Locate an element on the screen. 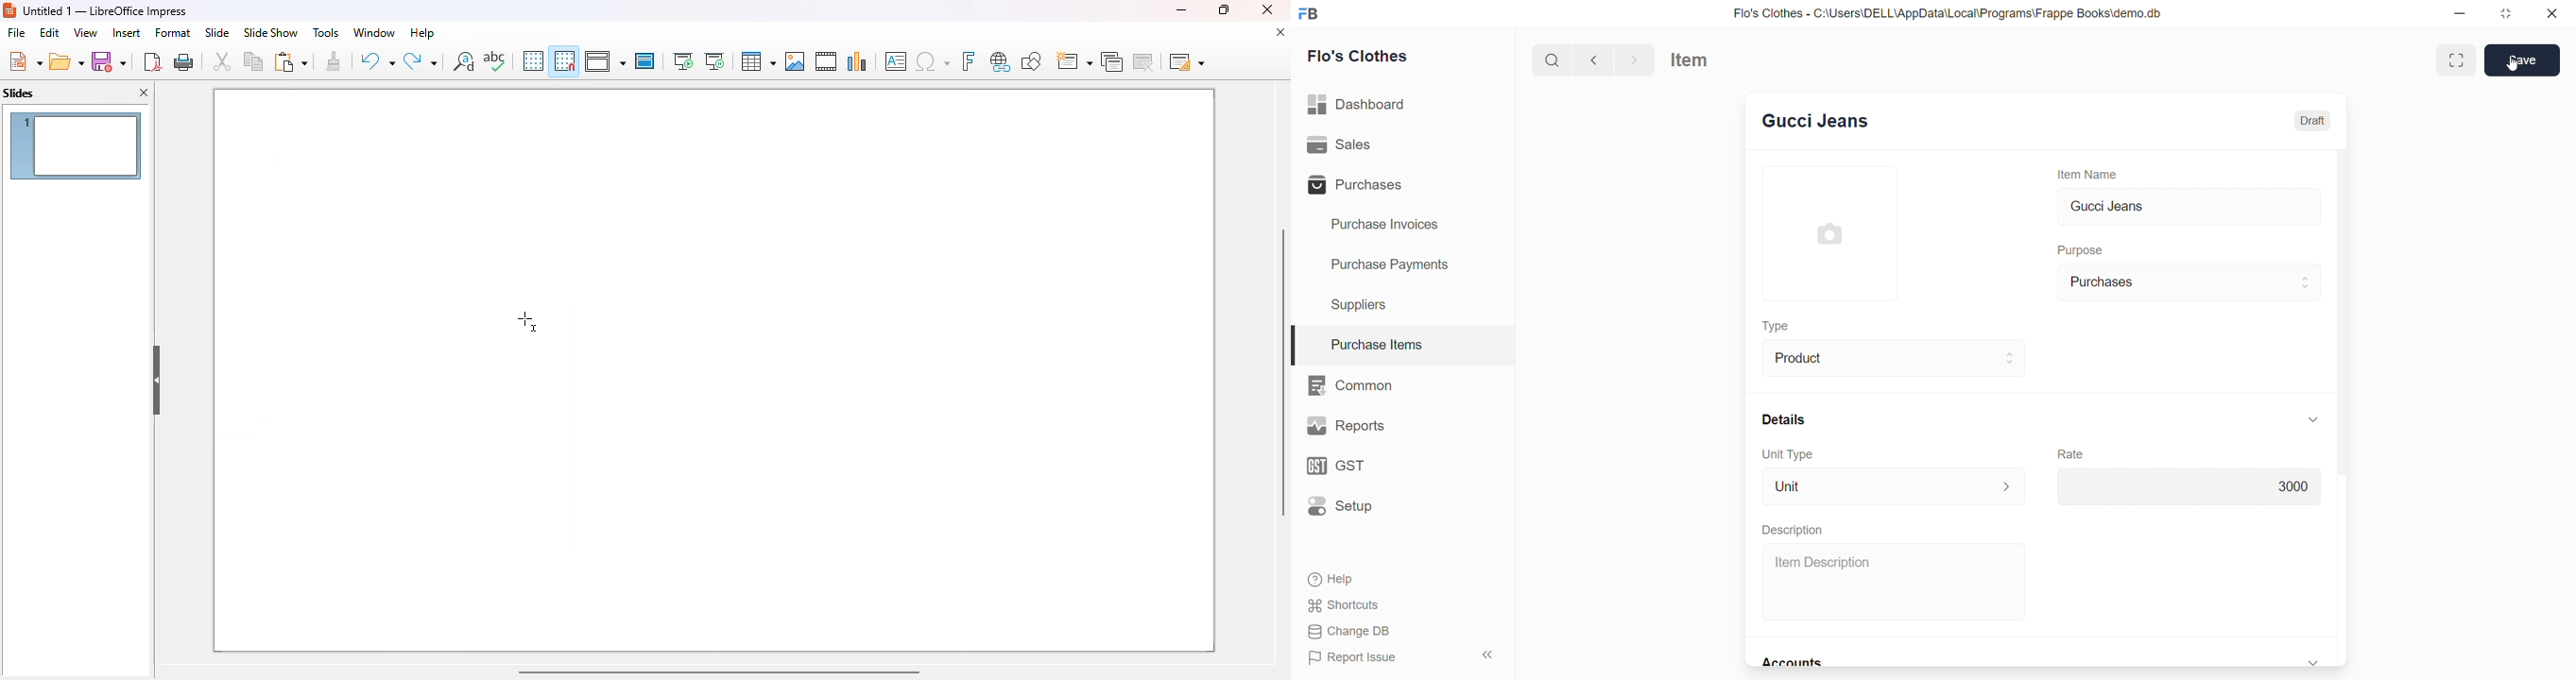  cursor is located at coordinates (2511, 70).